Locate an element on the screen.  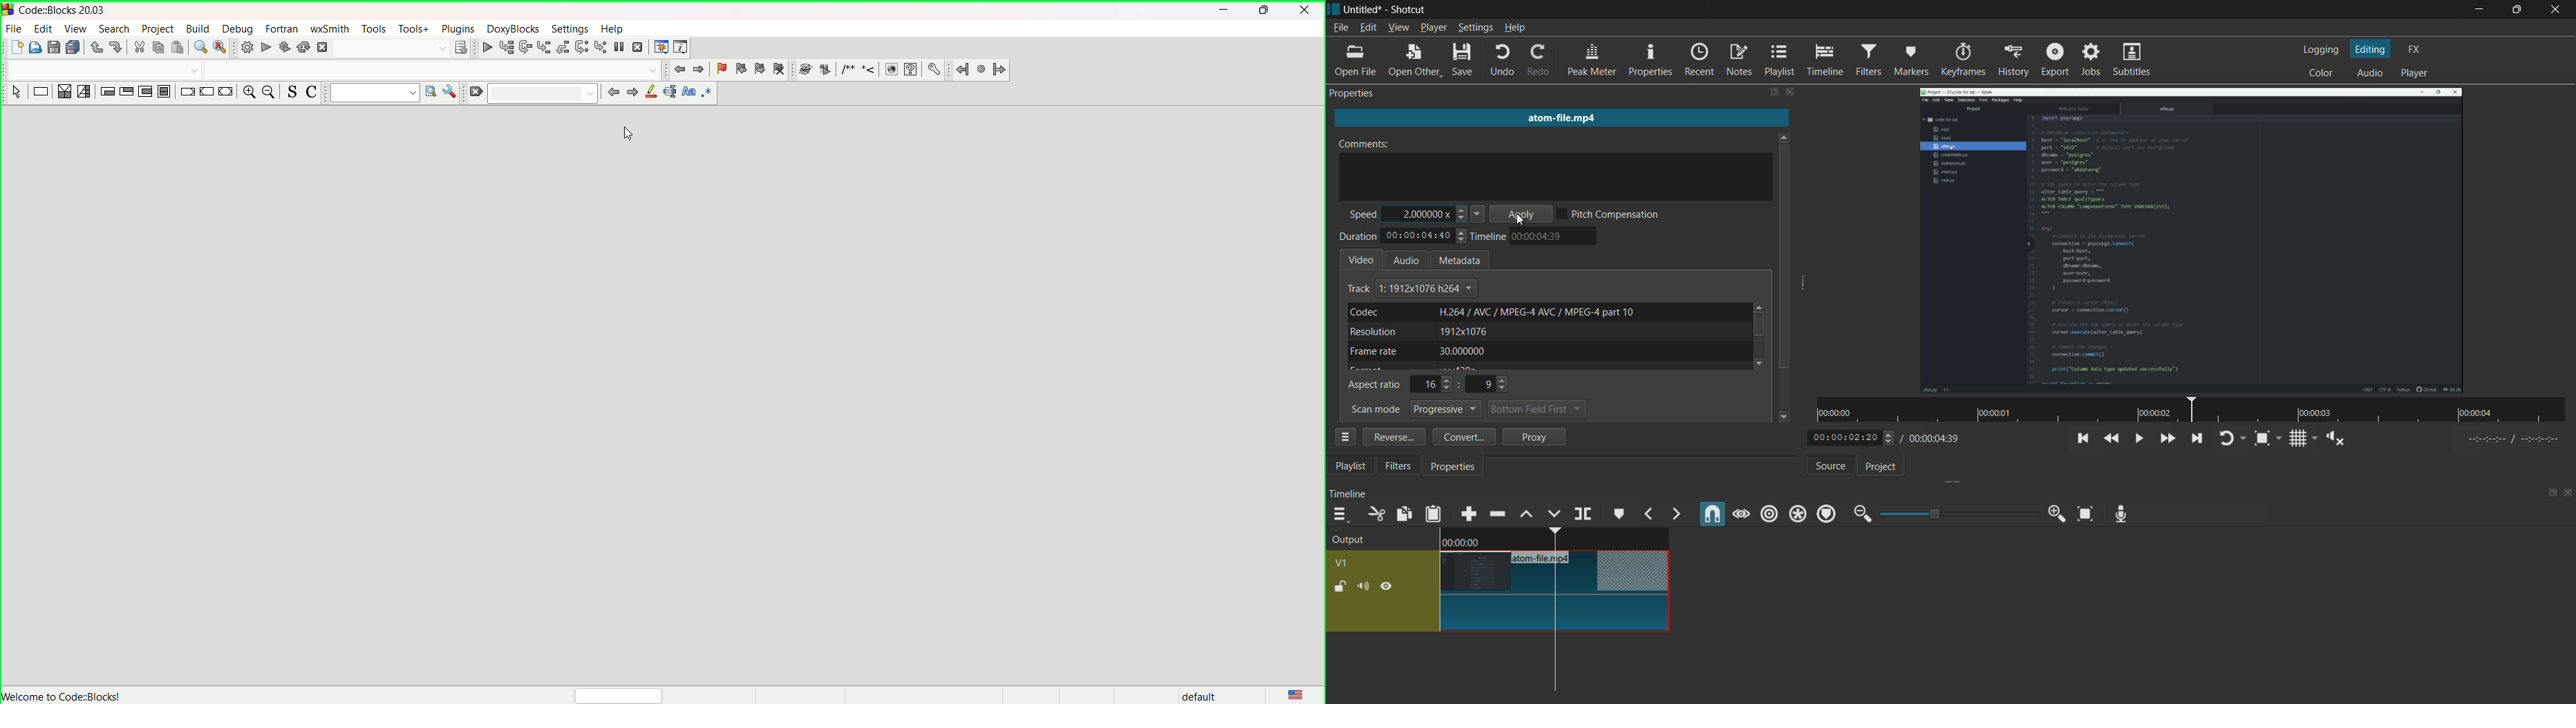
copy is located at coordinates (159, 48).